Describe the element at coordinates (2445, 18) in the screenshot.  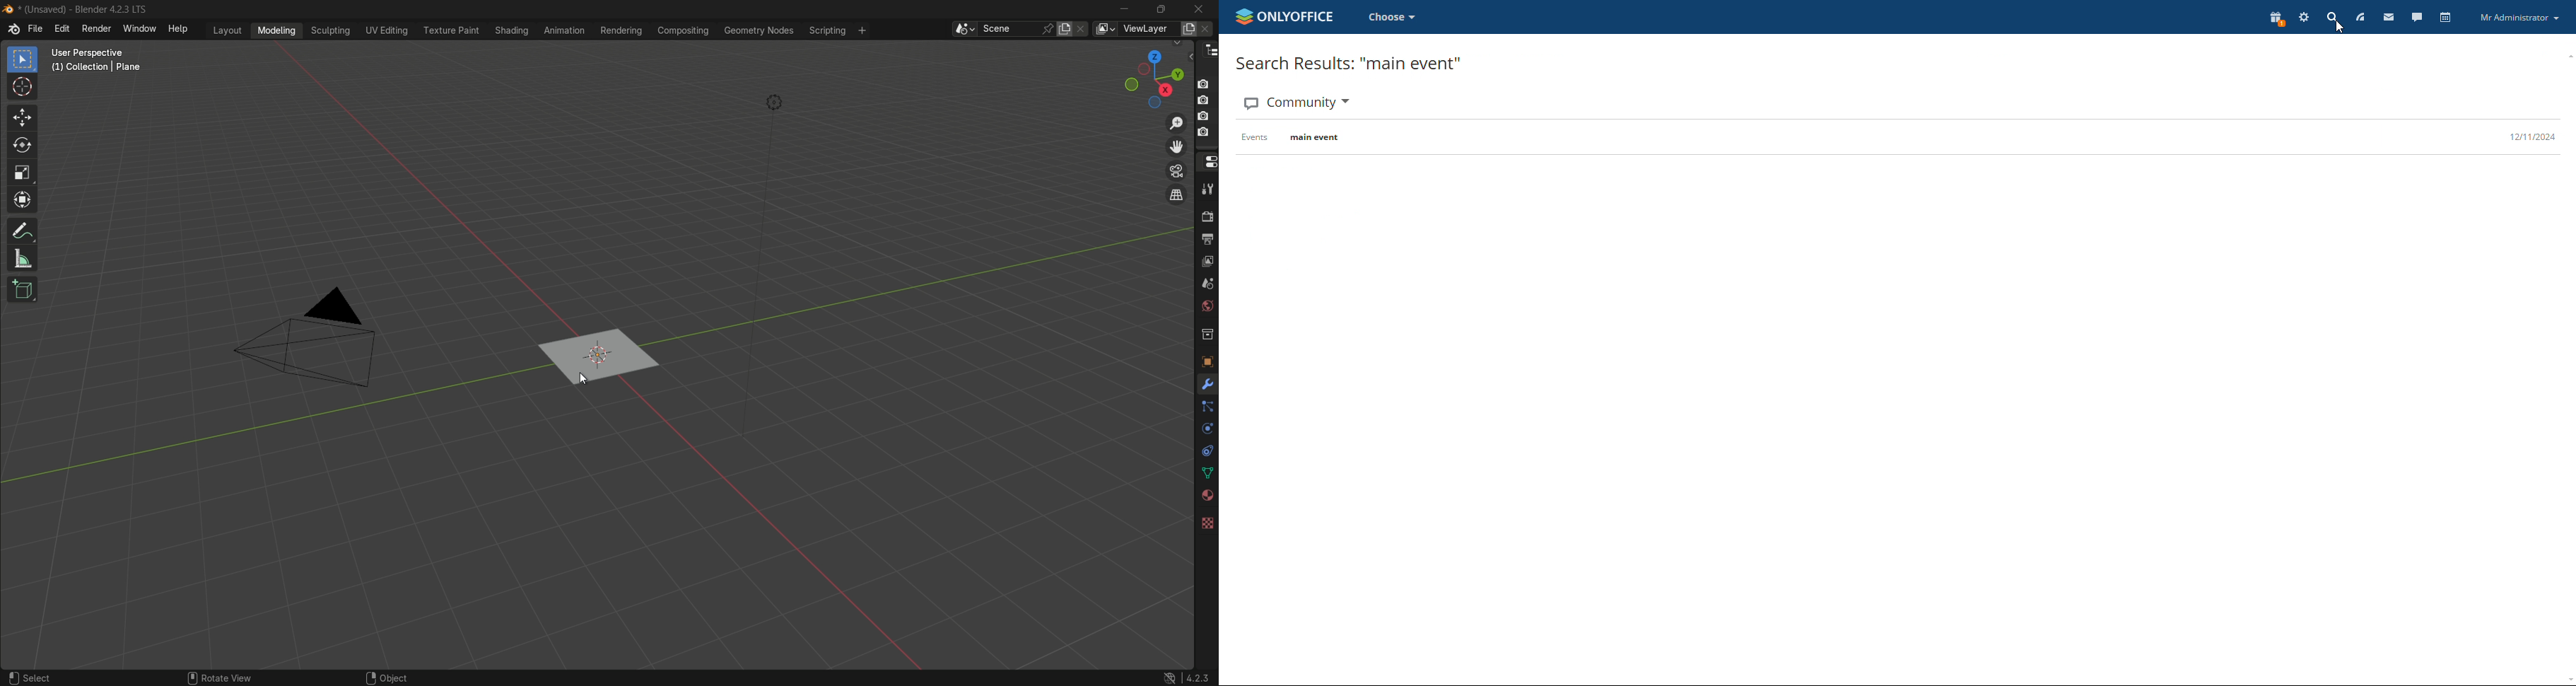
I see `calendar` at that location.